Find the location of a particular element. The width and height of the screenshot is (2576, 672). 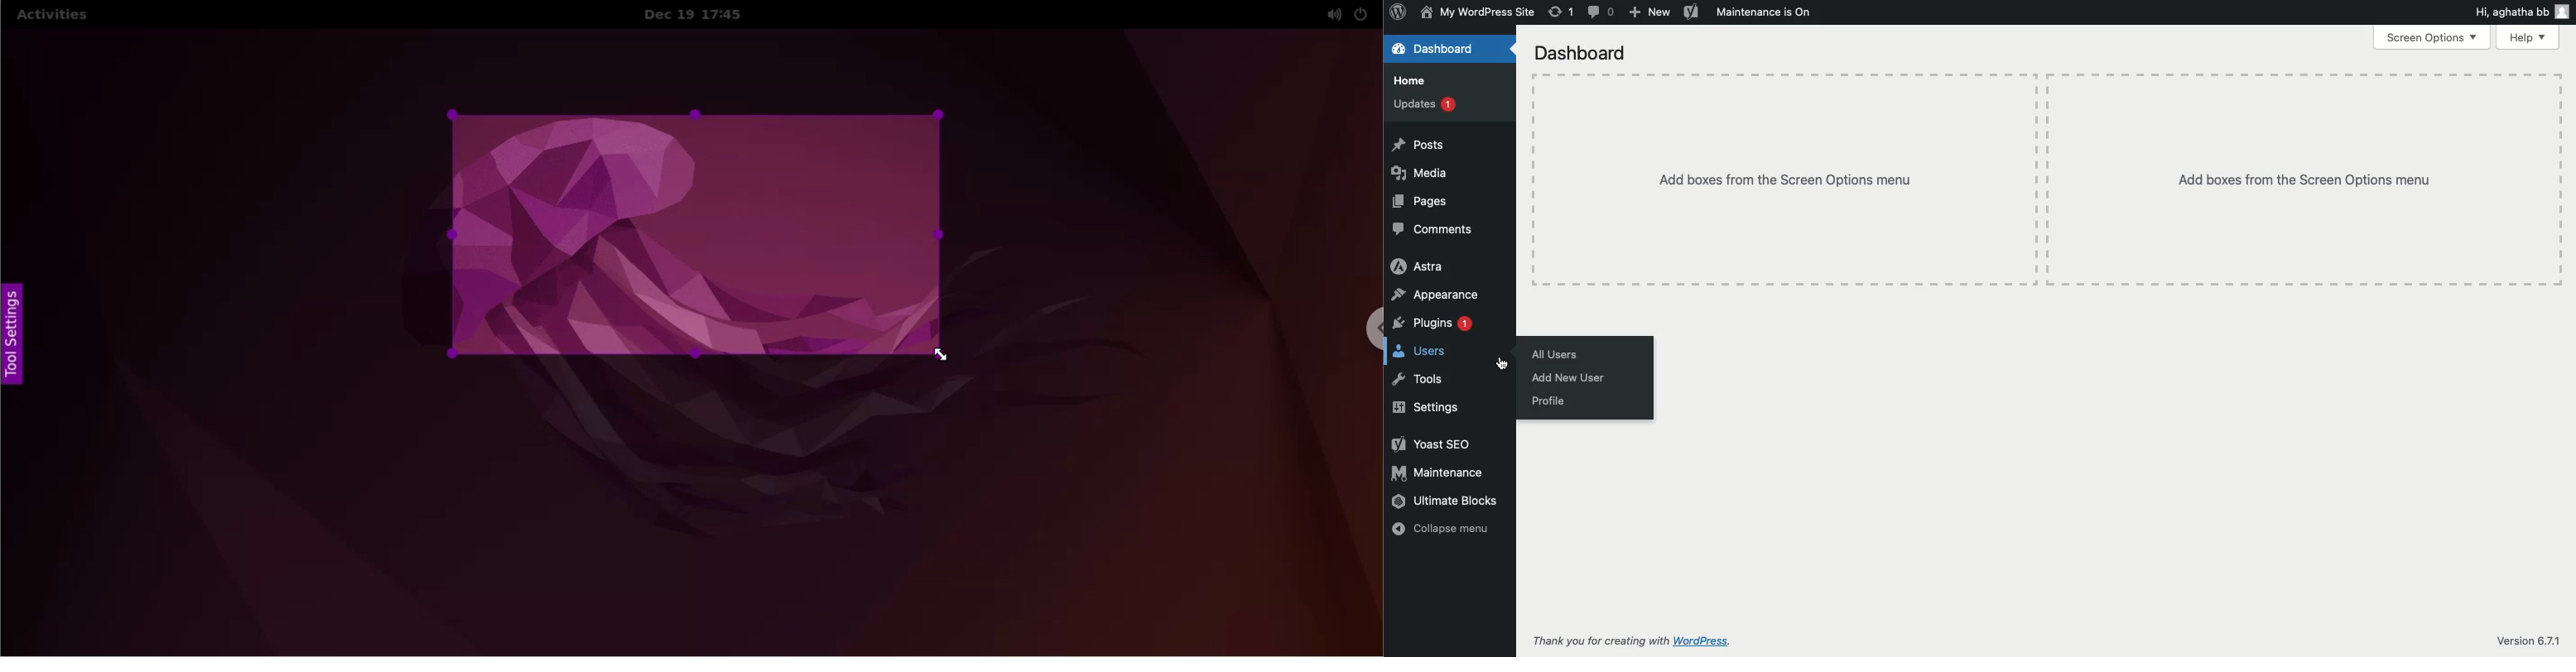

Comments is located at coordinates (1434, 231).